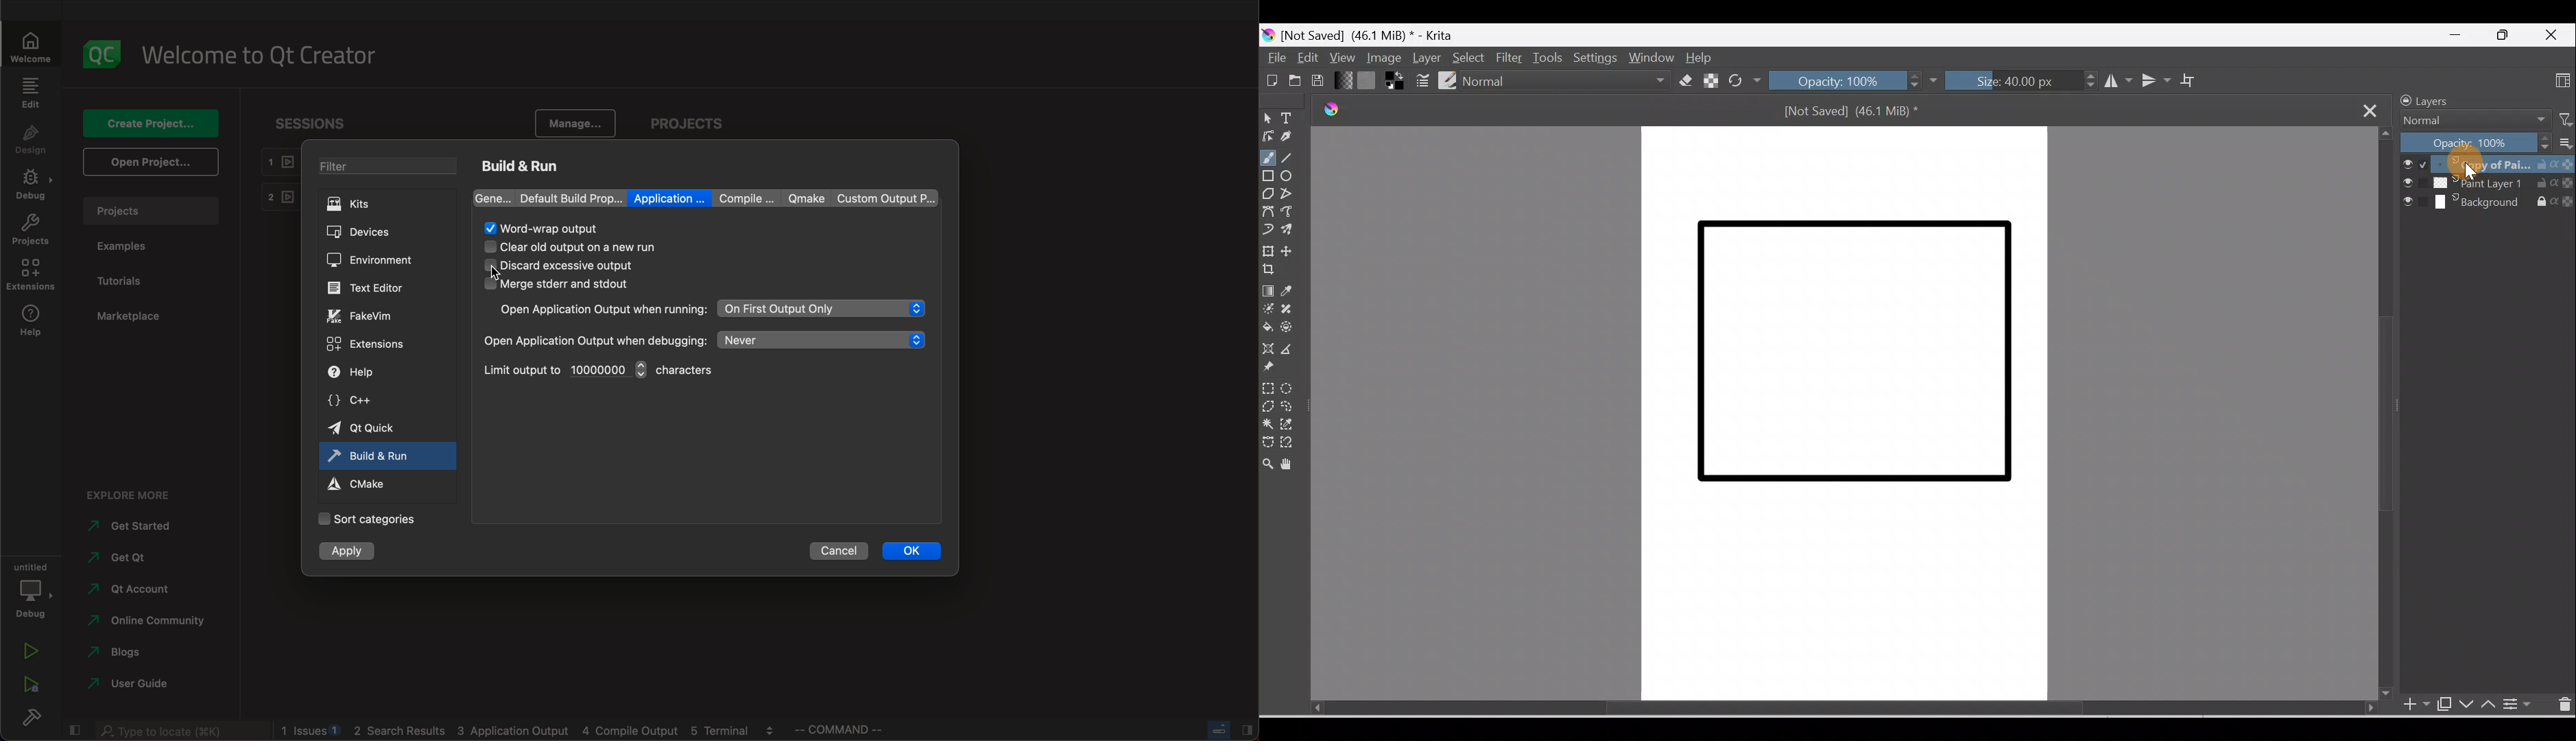  Describe the element at coordinates (523, 165) in the screenshot. I see `build and run` at that location.